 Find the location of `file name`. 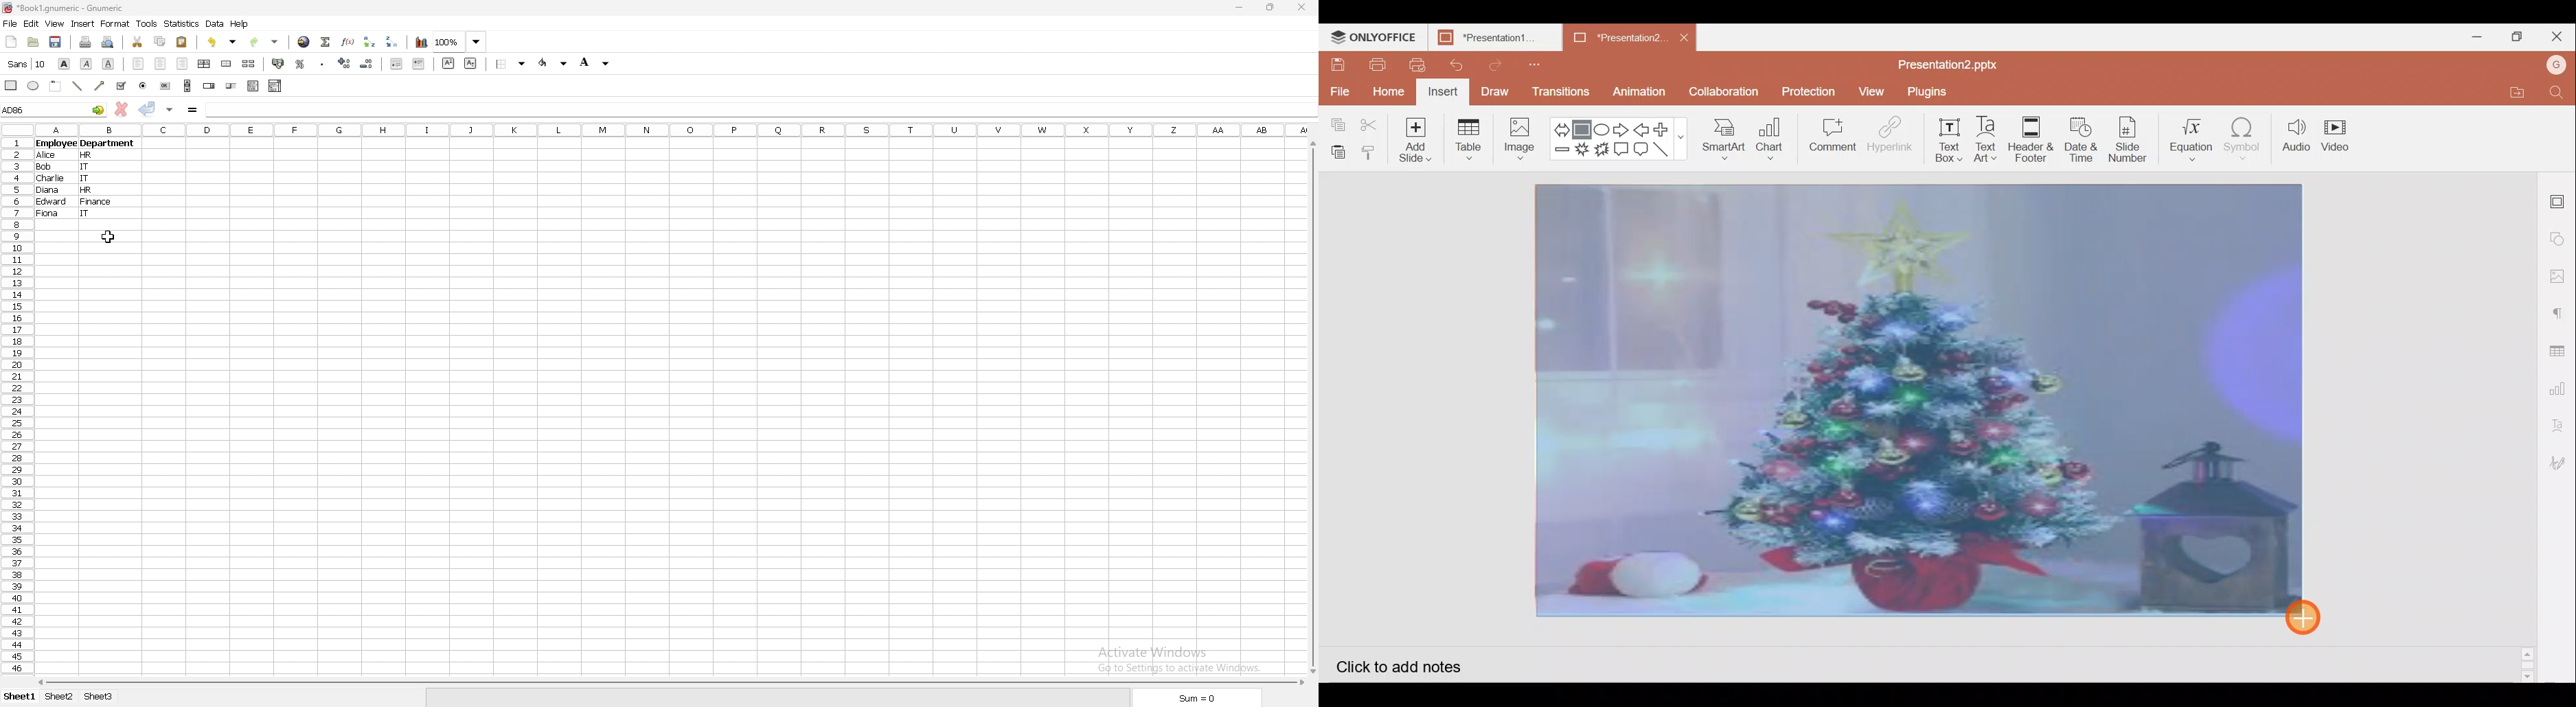

file name is located at coordinates (65, 8).